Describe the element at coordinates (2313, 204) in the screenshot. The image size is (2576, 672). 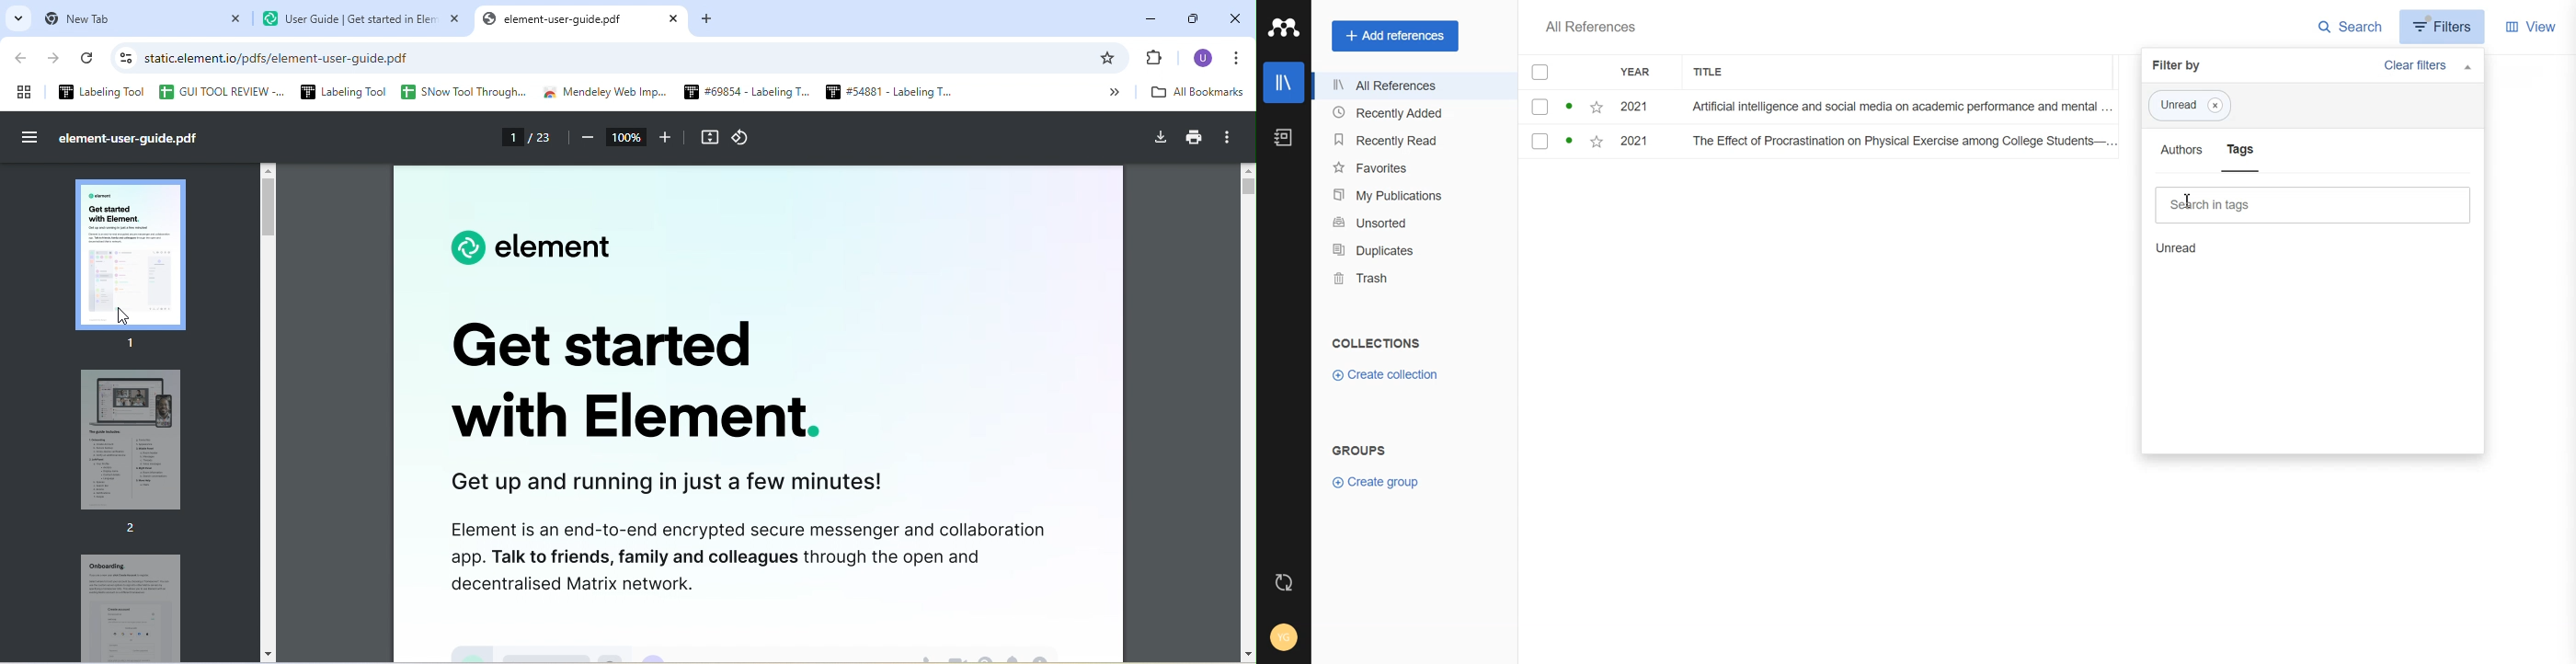
I see `Search tags` at that location.